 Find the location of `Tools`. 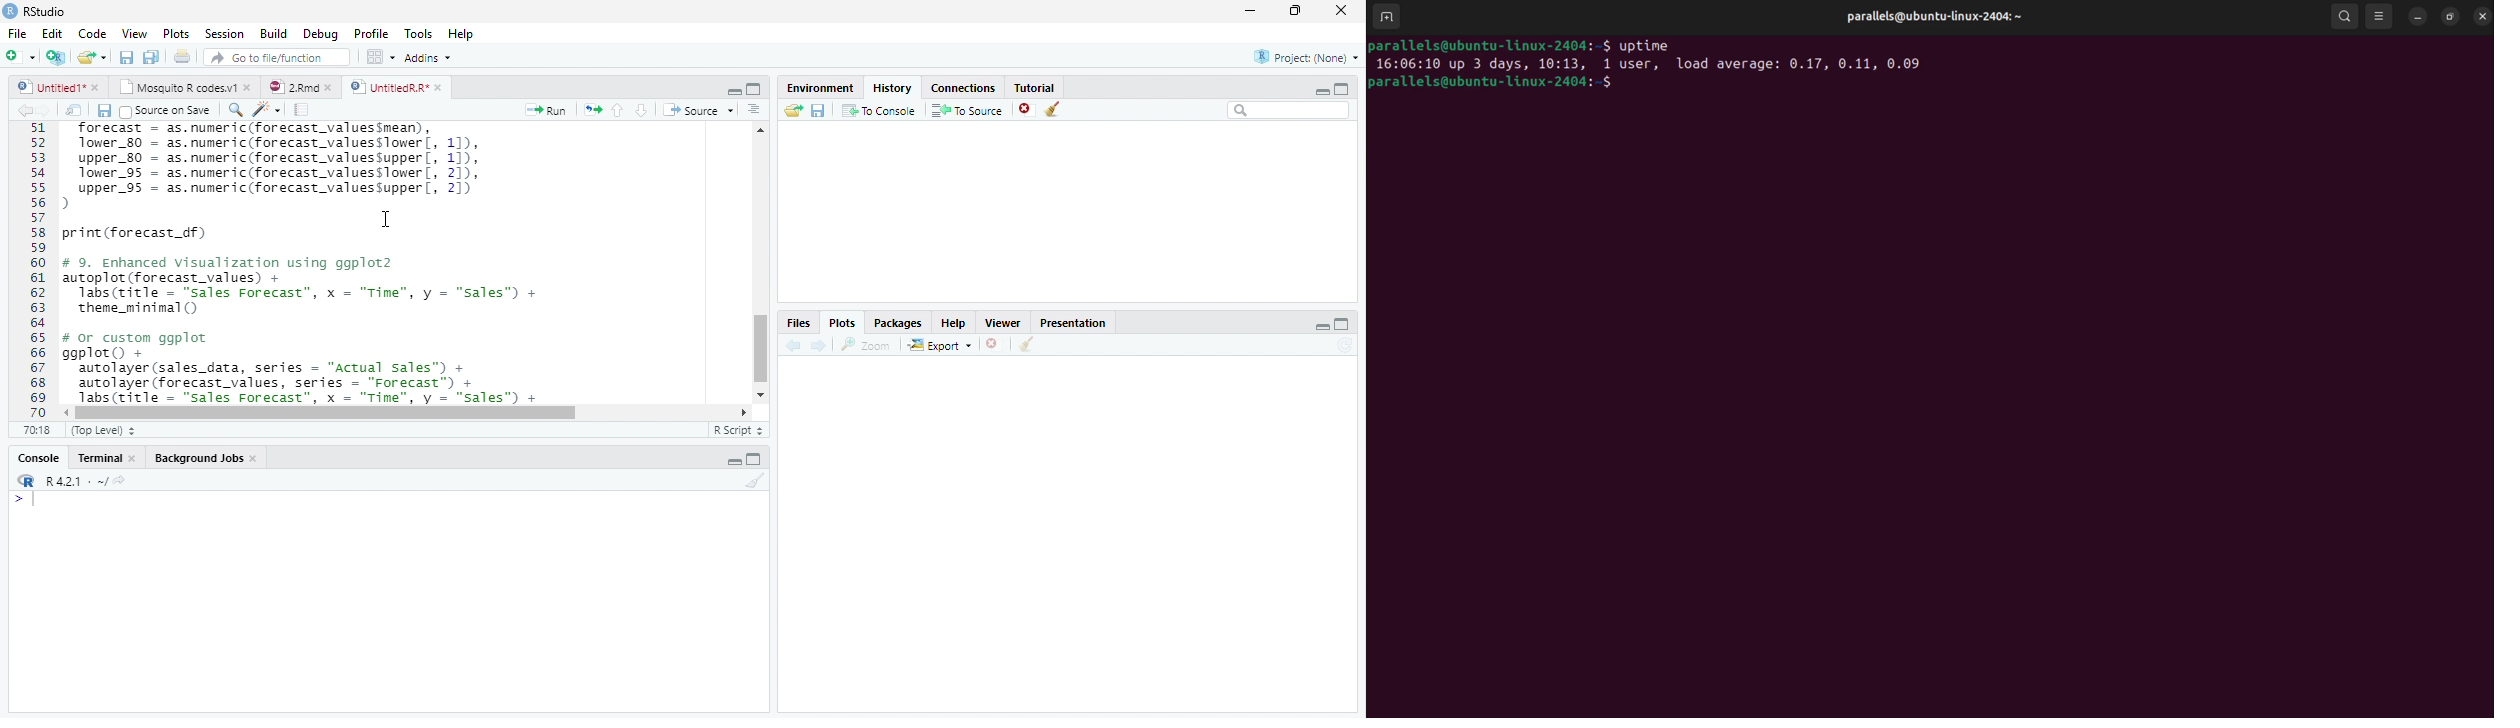

Tools is located at coordinates (417, 33).